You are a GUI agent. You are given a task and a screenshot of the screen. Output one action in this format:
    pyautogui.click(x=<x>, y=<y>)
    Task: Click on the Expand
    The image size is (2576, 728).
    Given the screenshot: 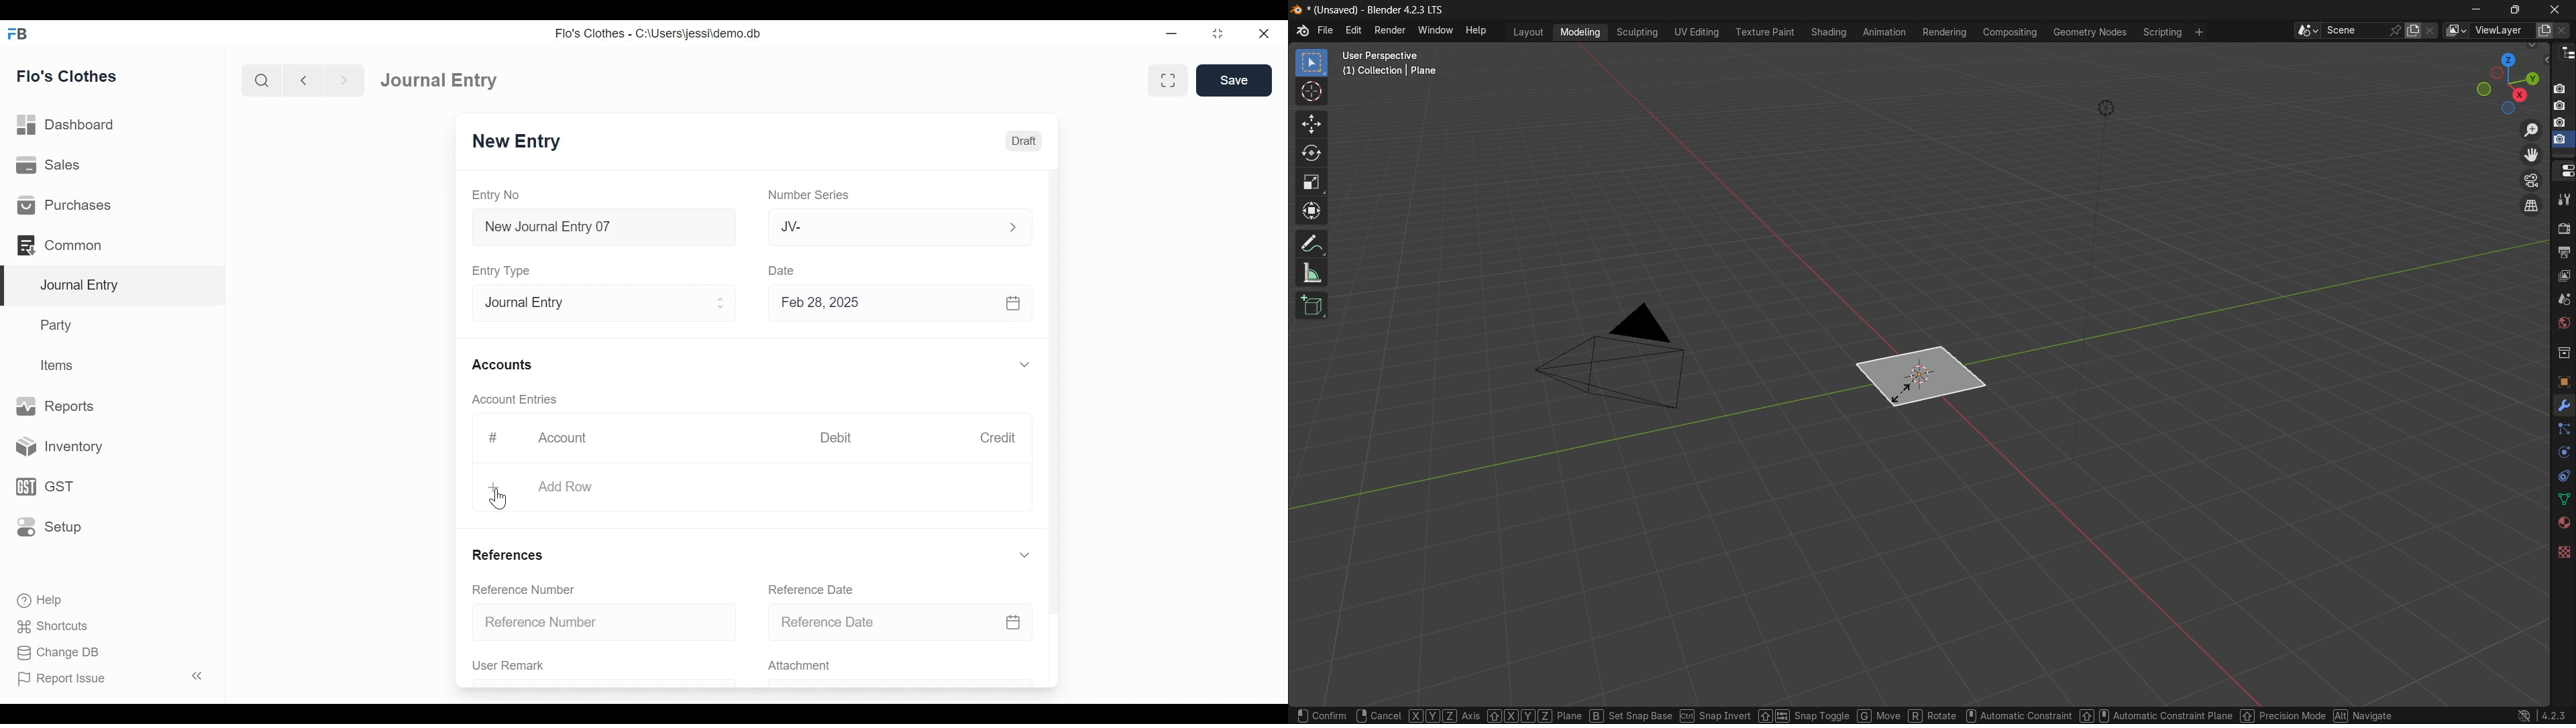 What is the action you would take?
    pyautogui.click(x=1012, y=227)
    